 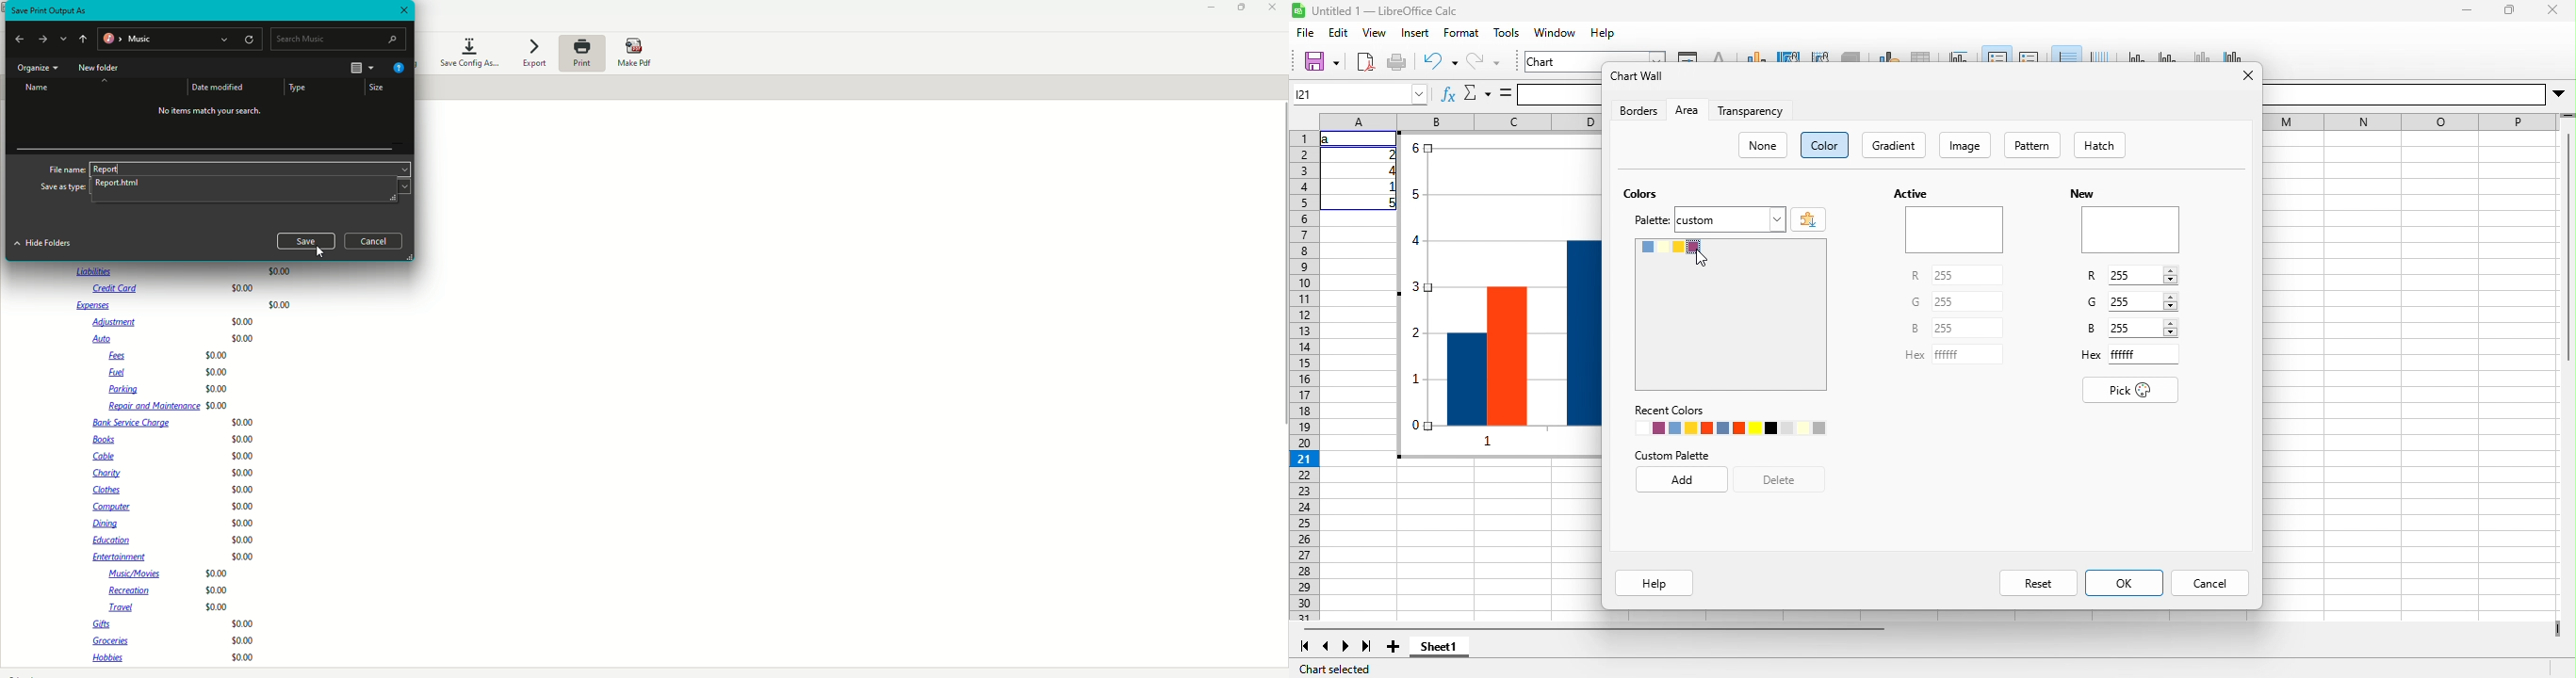 What do you see at coordinates (2092, 276) in the screenshot?
I see `R` at bounding box center [2092, 276].